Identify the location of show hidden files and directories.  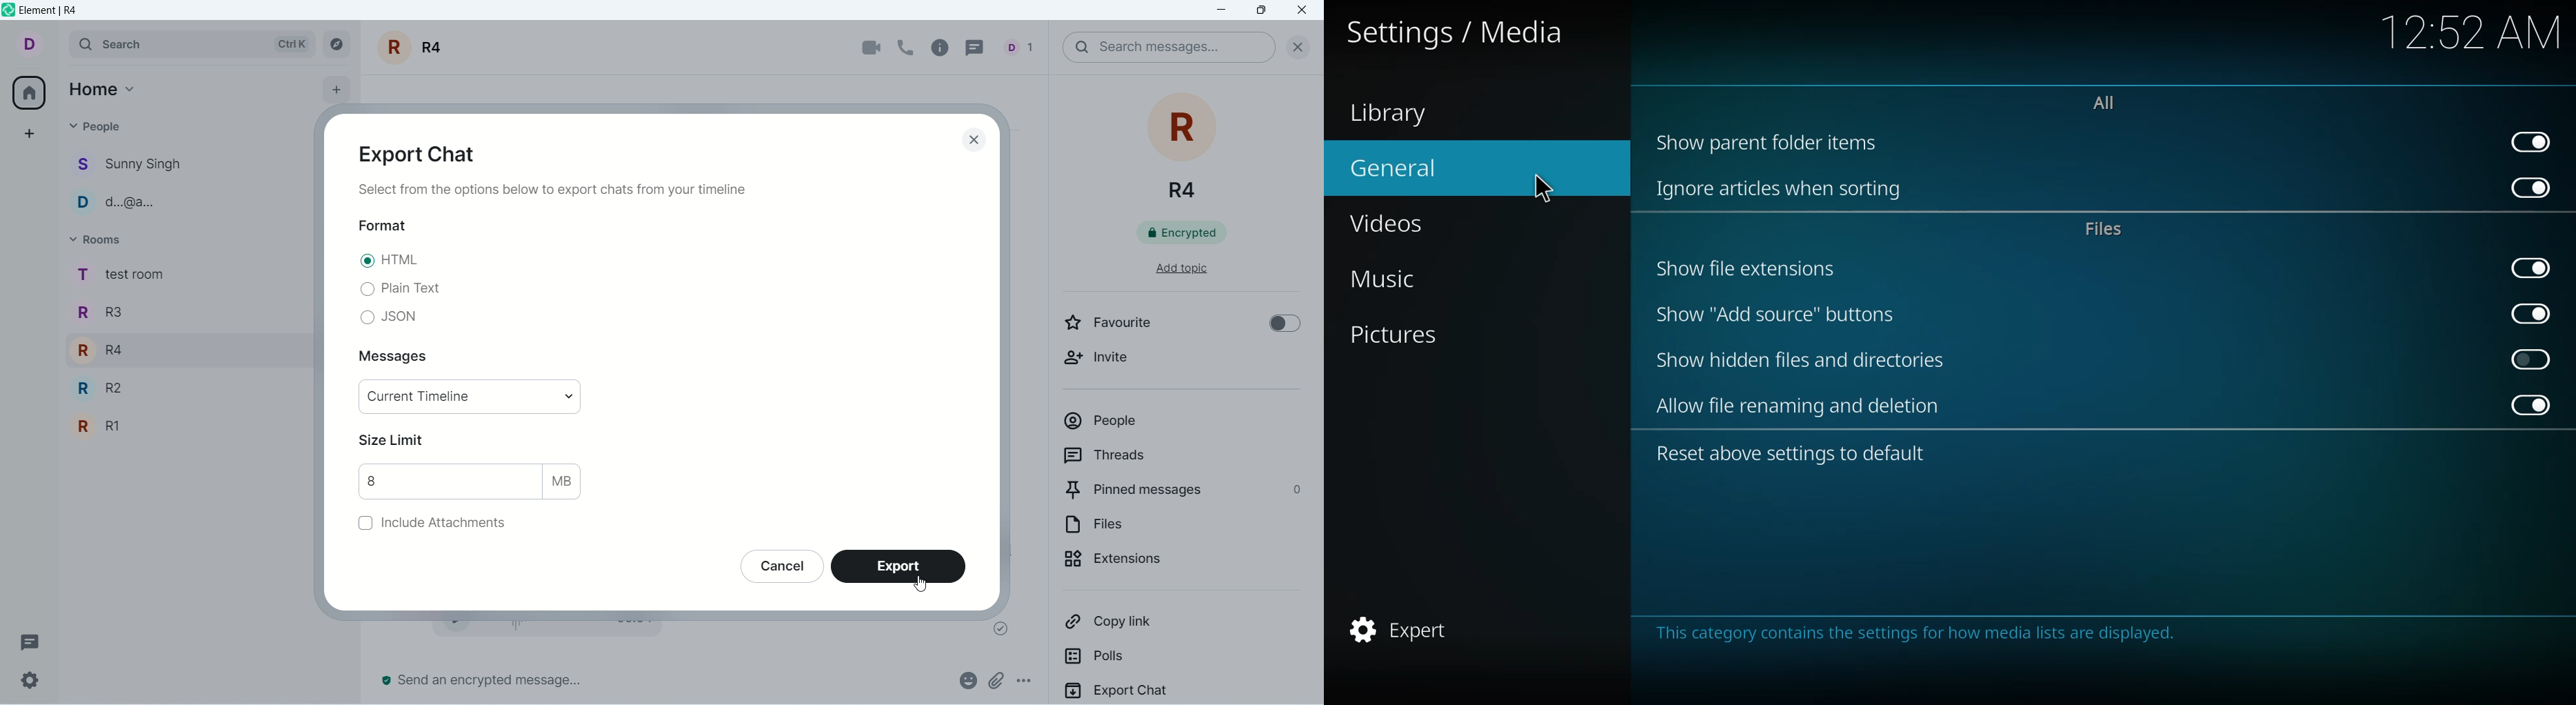
(1801, 358).